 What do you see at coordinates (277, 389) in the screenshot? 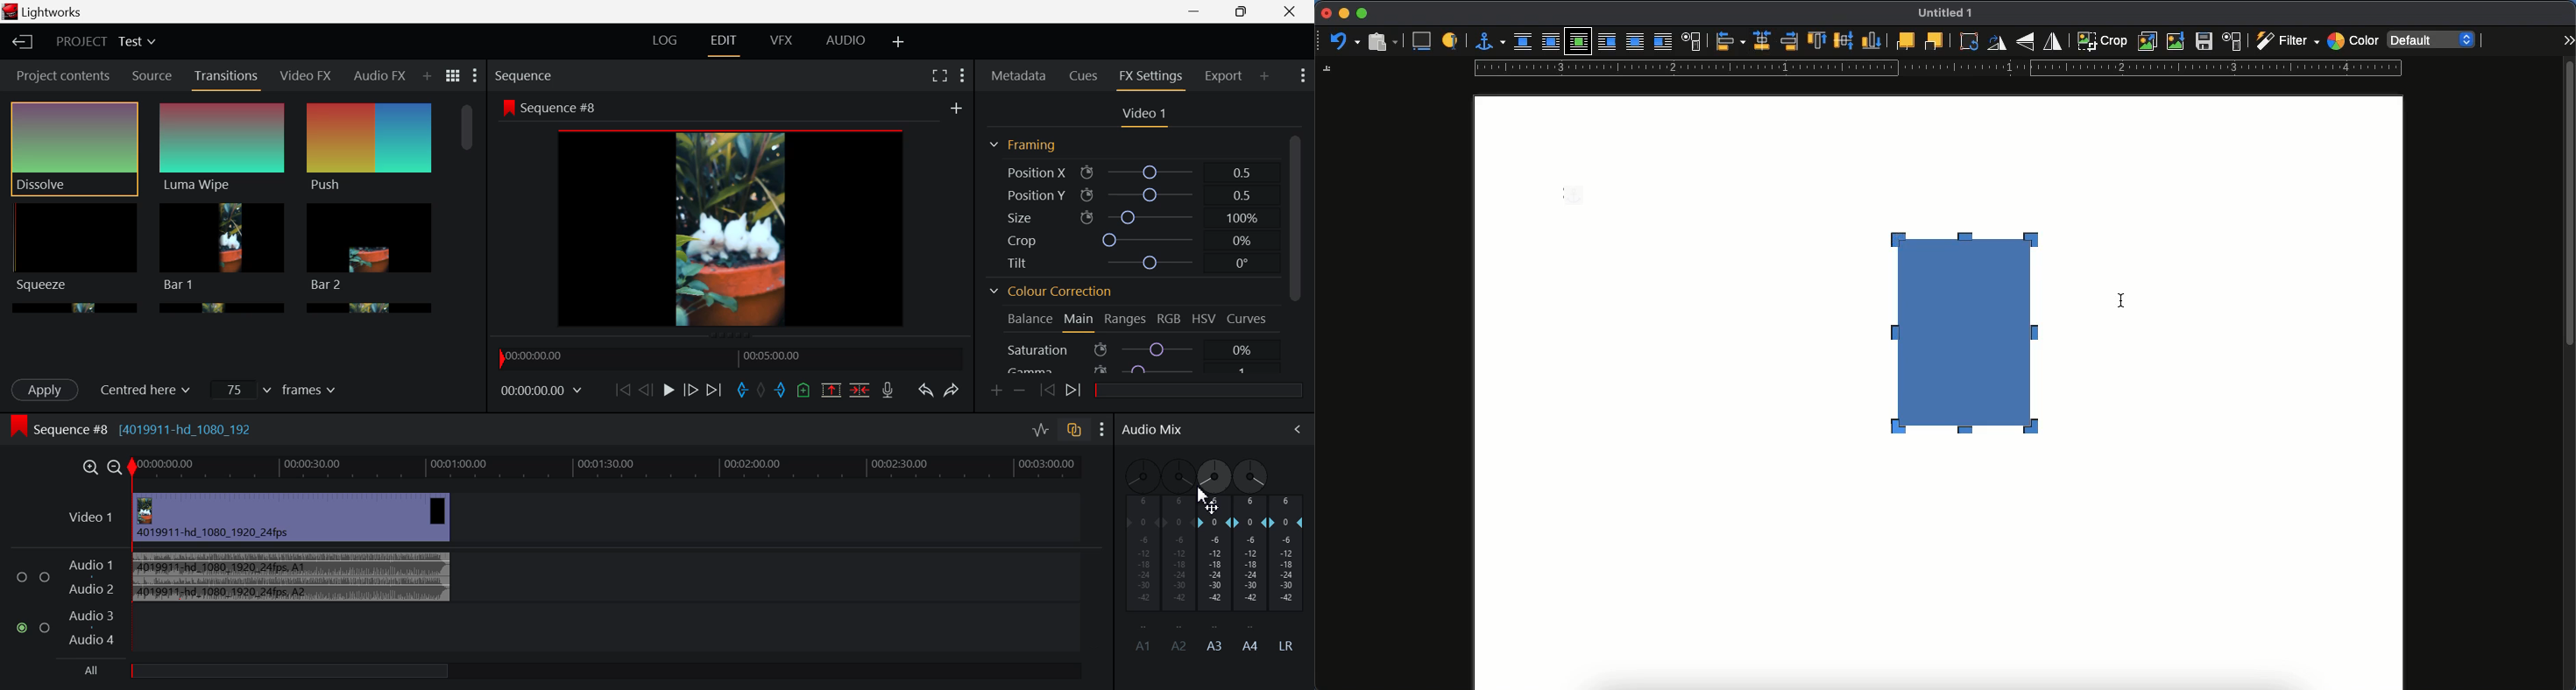
I see `Frames Input` at bounding box center [277, 389].